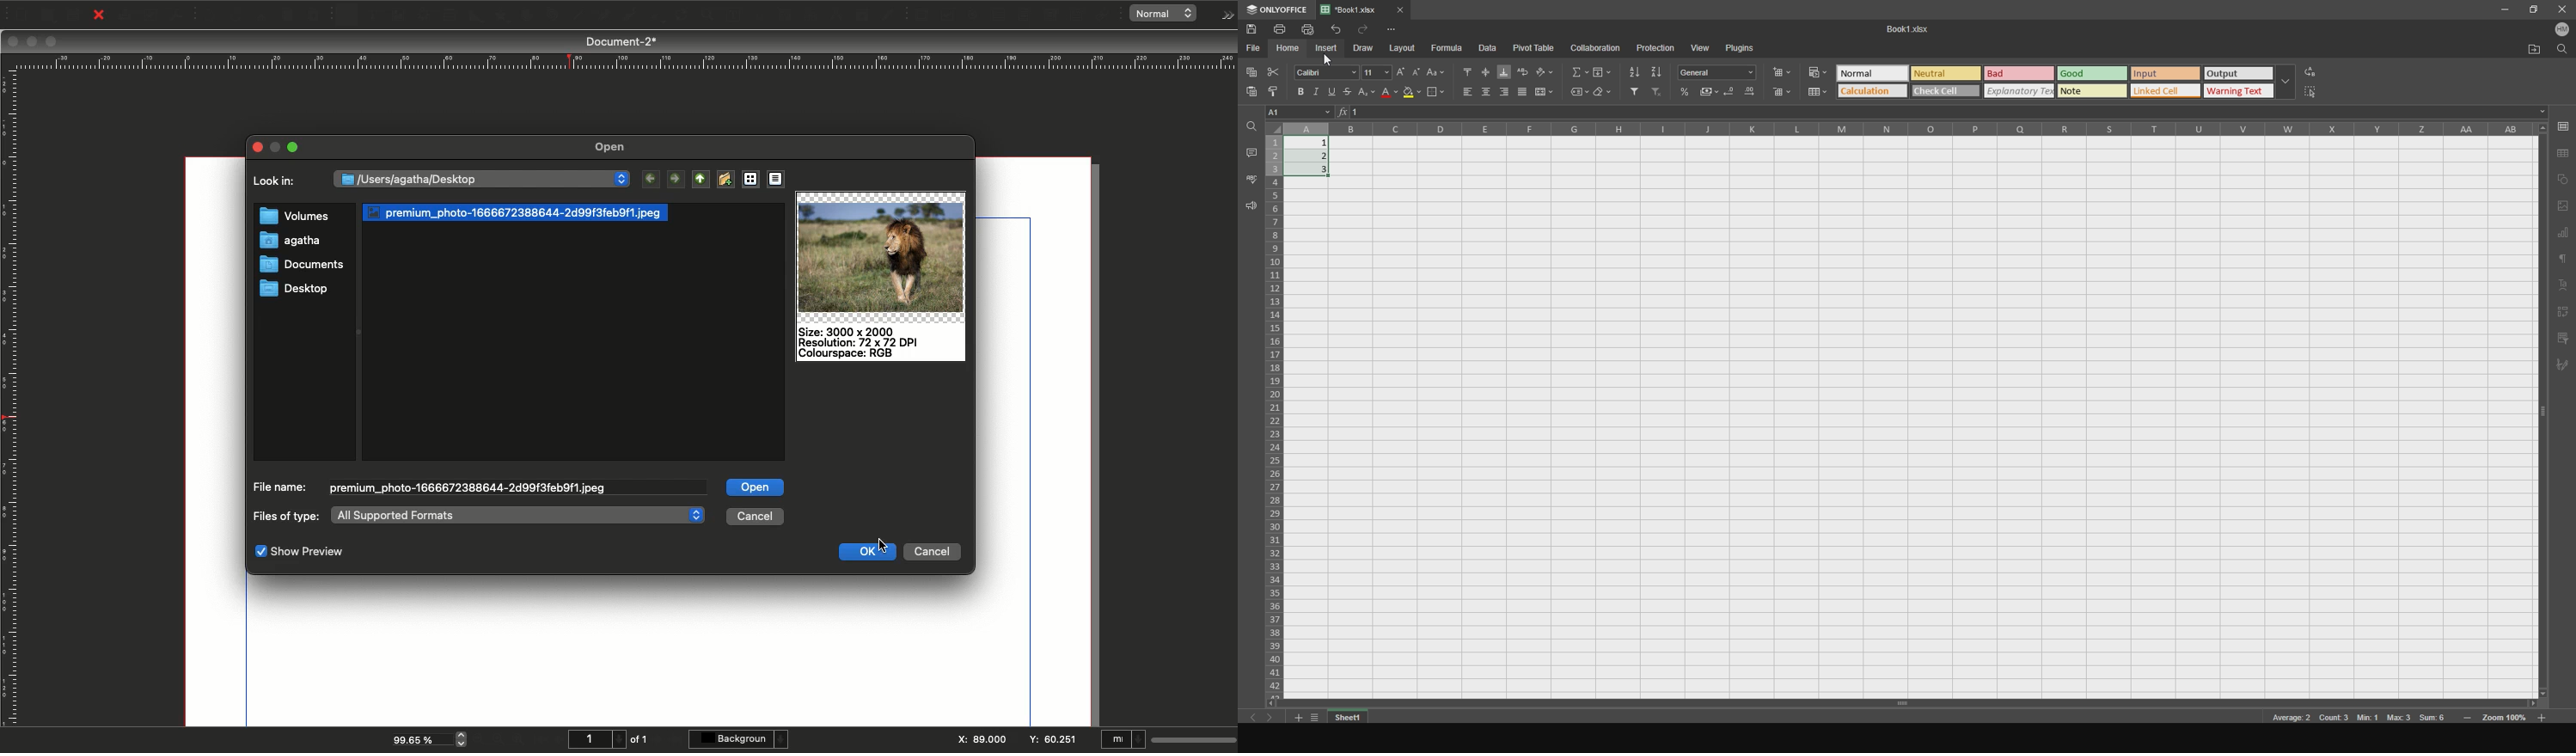 The width and height of the screenshot is (2576, 756). I want to click on open file location, so click(2530, 48).